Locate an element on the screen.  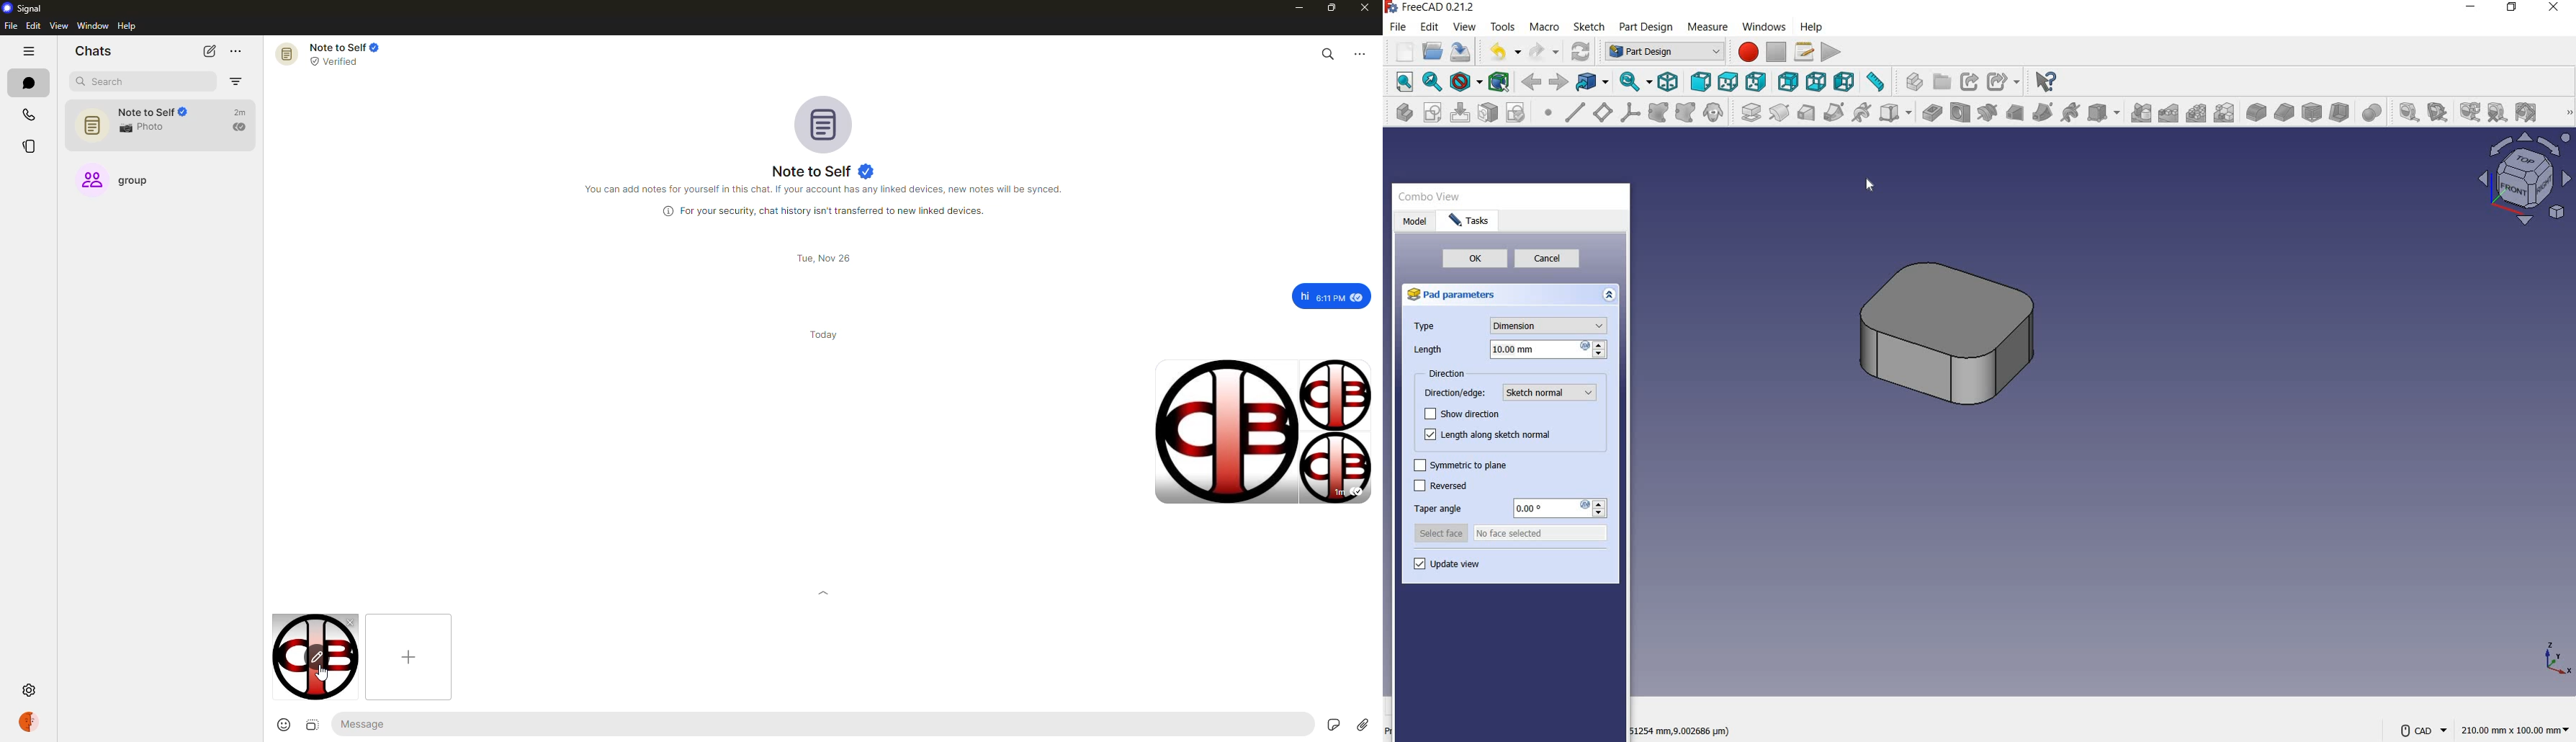
ok is located at coordinates (1474, 260).